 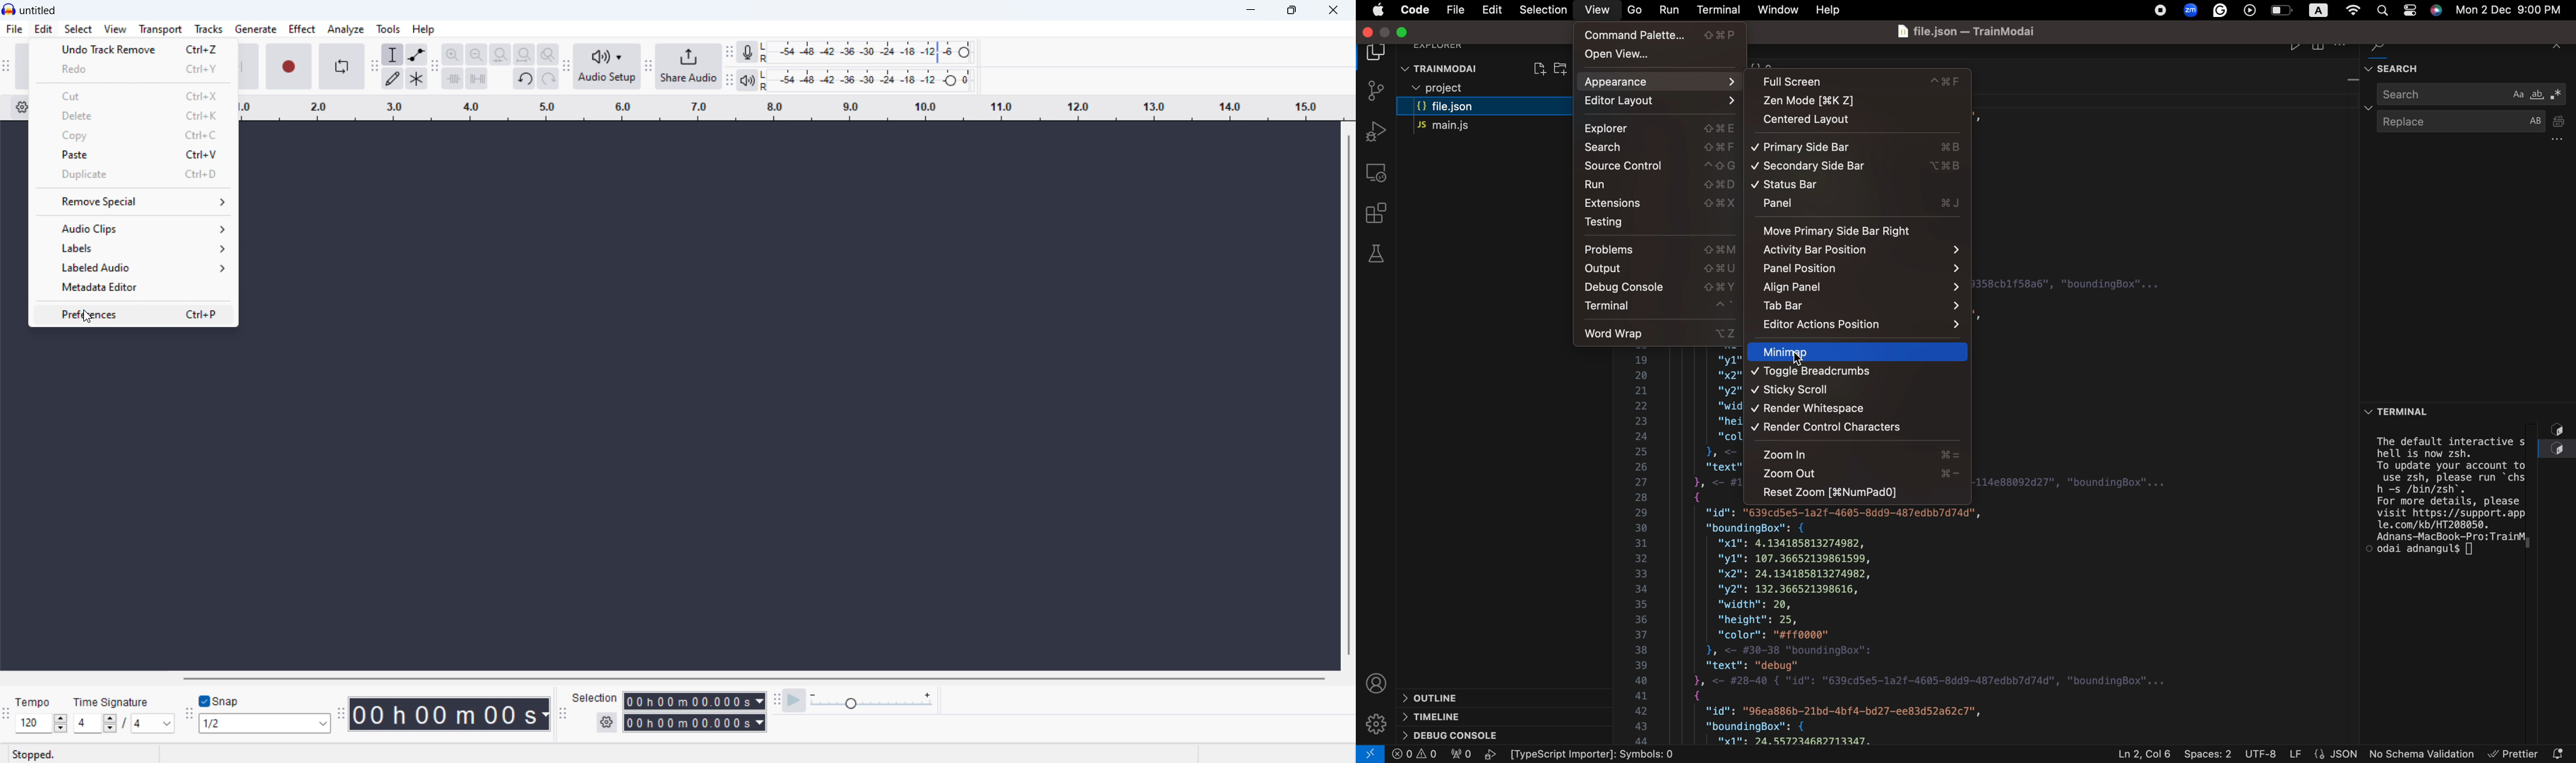 I want to click on share audio, so click(x=688, y=66).